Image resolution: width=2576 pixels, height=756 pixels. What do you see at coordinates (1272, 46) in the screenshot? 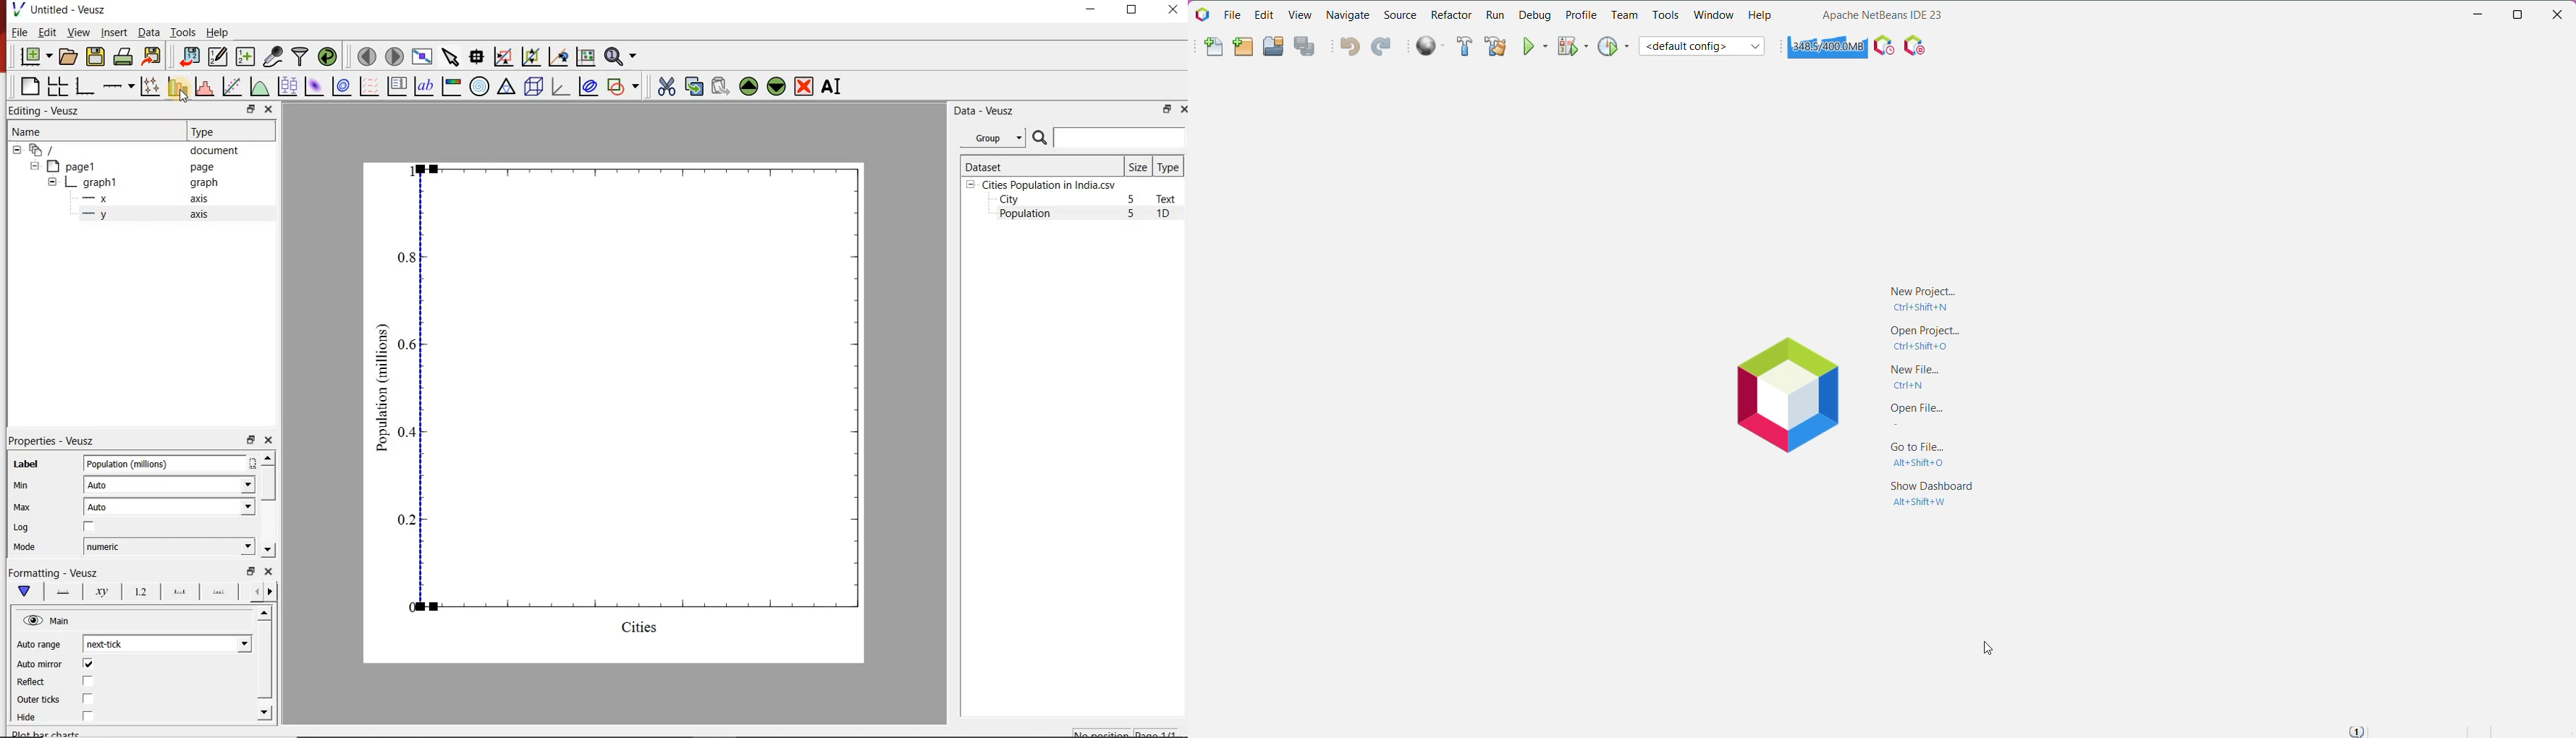
I see `Open Project` at bounding box center [1272, 46].